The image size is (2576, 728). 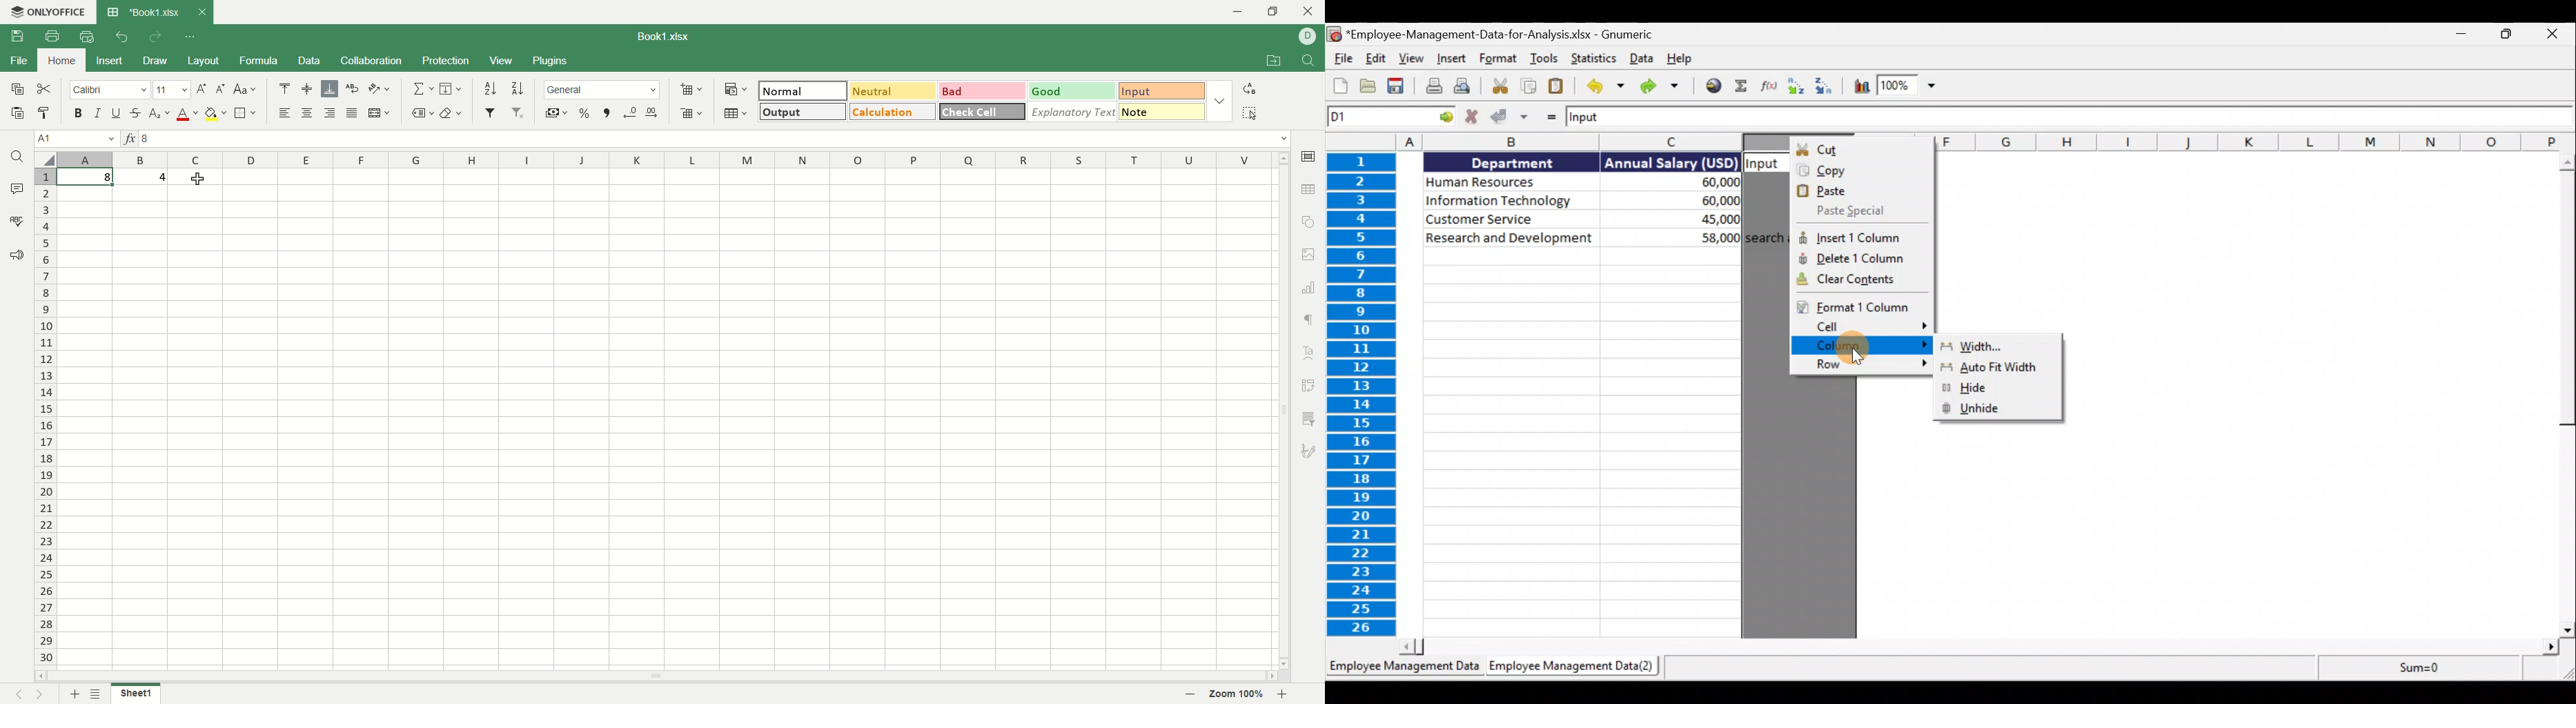 What do you see at coordinates (1826, 87) in the screenshot?
I see `Sort descending` at bounding box center [1826, 87].